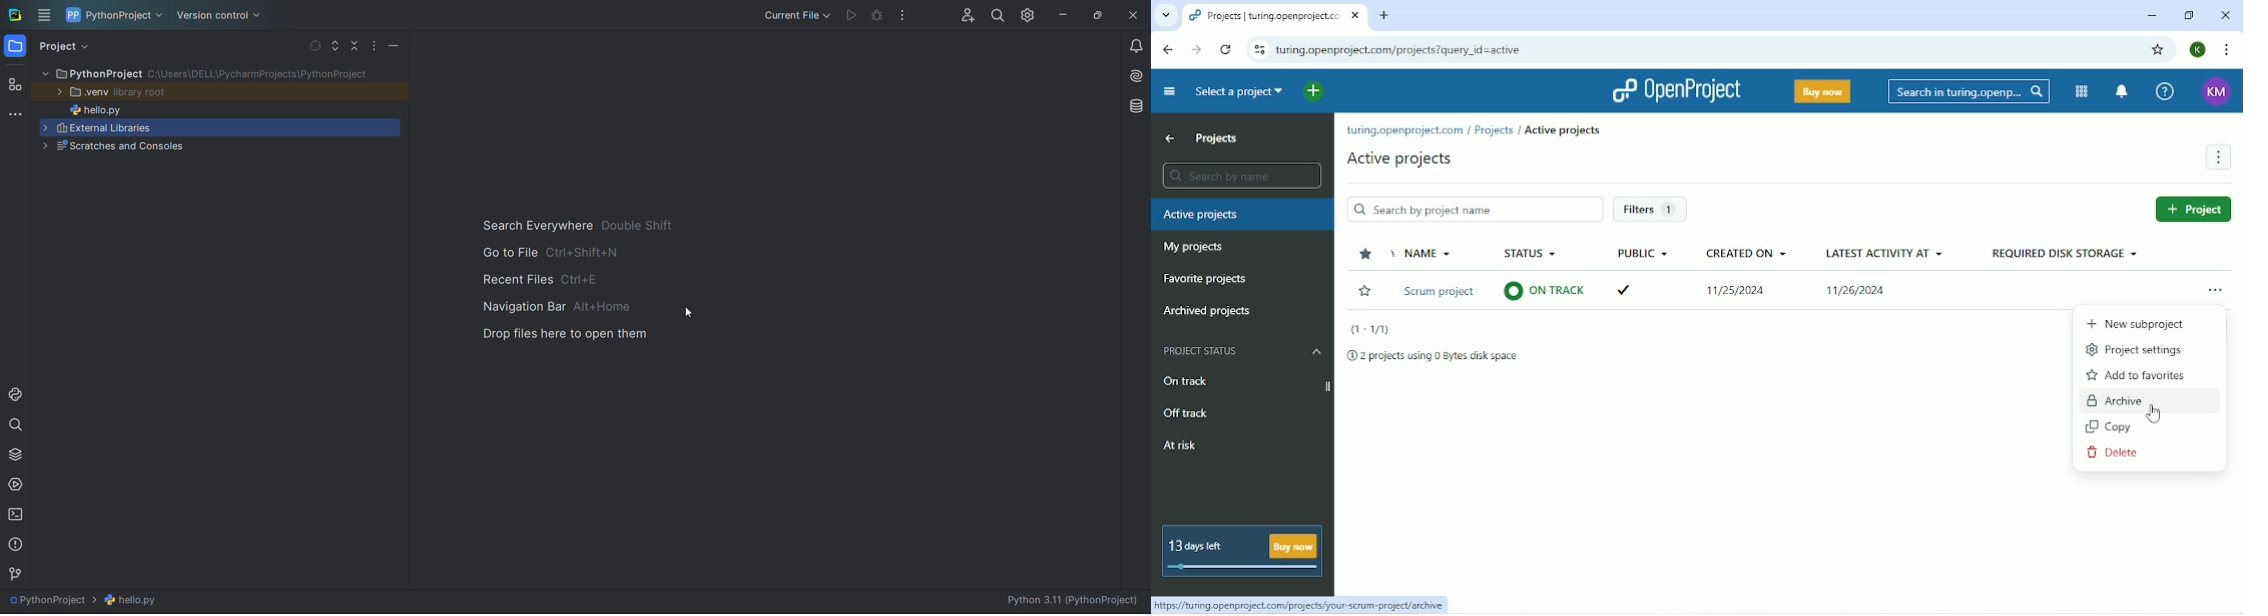  Describe the element at coordinates (16, 515) in the screenshot. I see `terminal` at that location.